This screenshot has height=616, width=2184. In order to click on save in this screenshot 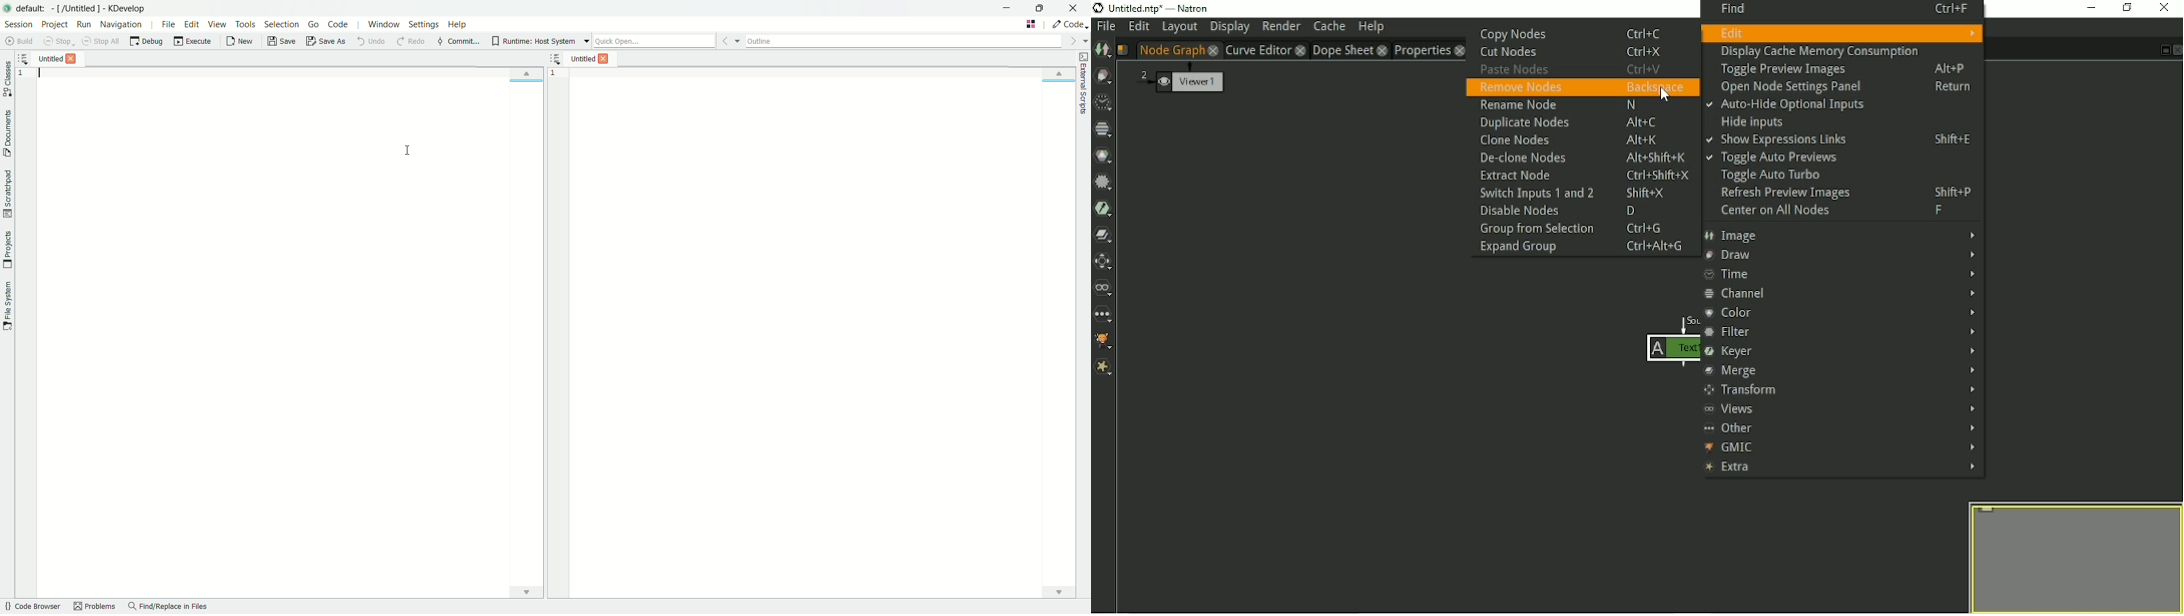, I will do `click(281, 40)`.